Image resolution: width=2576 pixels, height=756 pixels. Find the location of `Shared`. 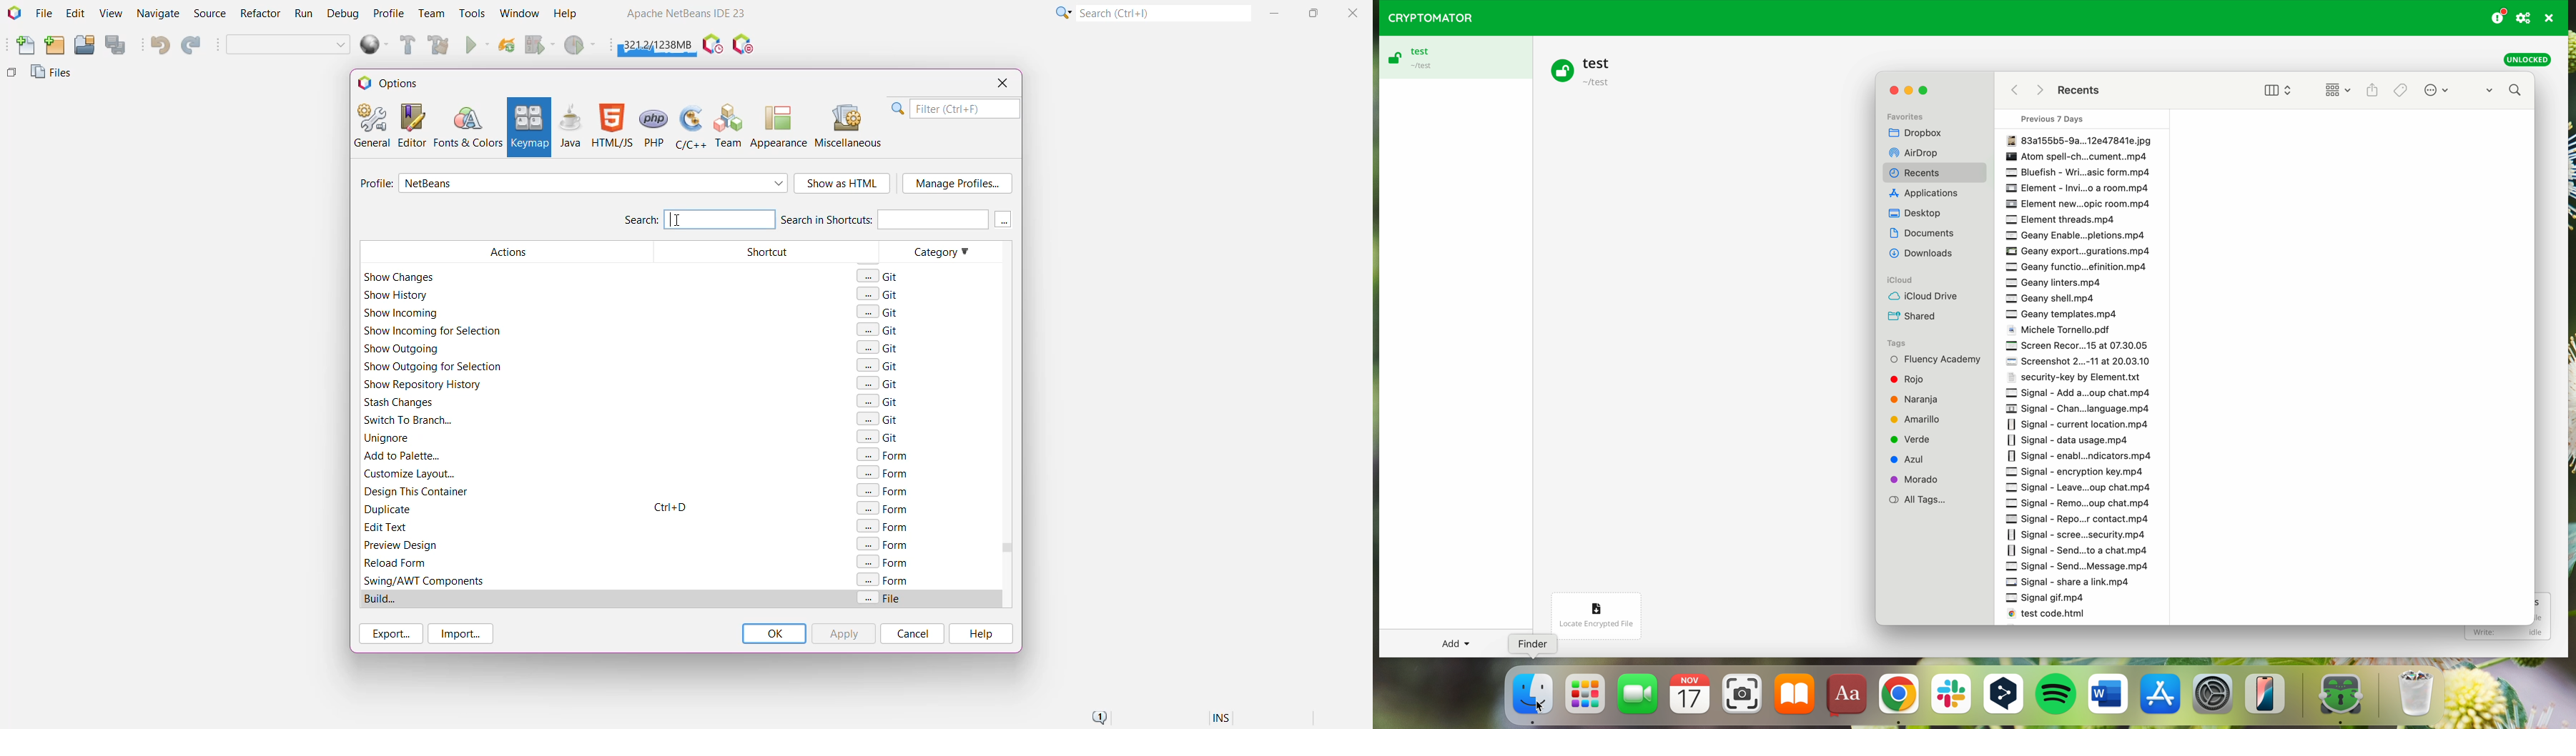

Shared is located at coordinates (1915, 317).